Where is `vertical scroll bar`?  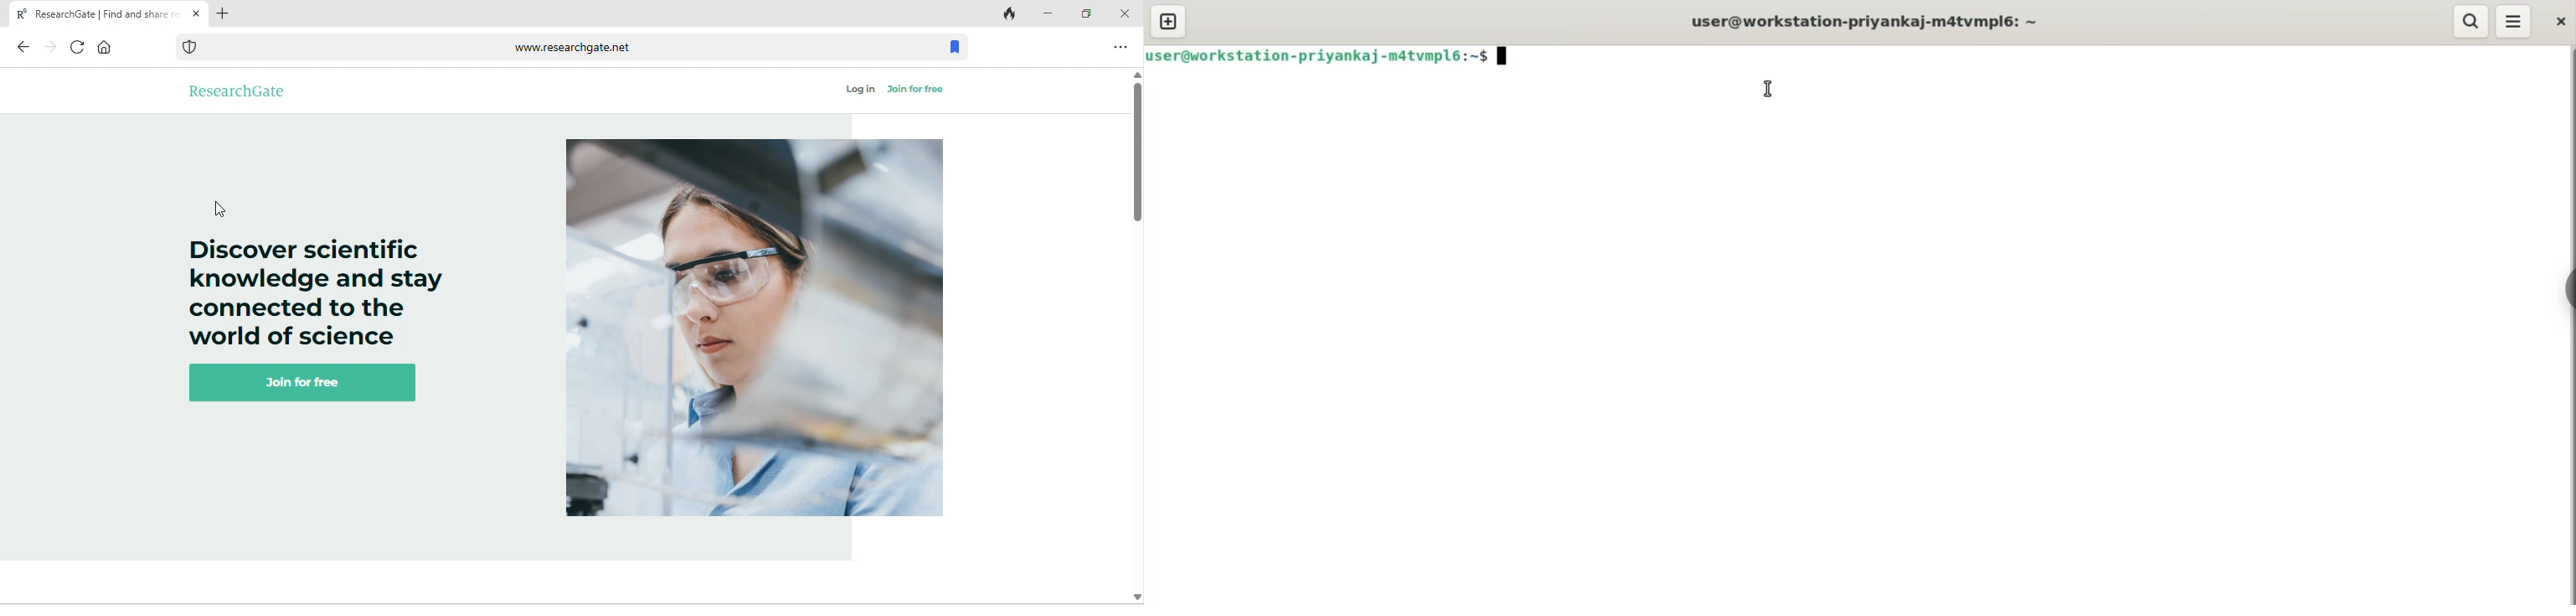 vertical scroll bar is located at coordinates (1136, 145).